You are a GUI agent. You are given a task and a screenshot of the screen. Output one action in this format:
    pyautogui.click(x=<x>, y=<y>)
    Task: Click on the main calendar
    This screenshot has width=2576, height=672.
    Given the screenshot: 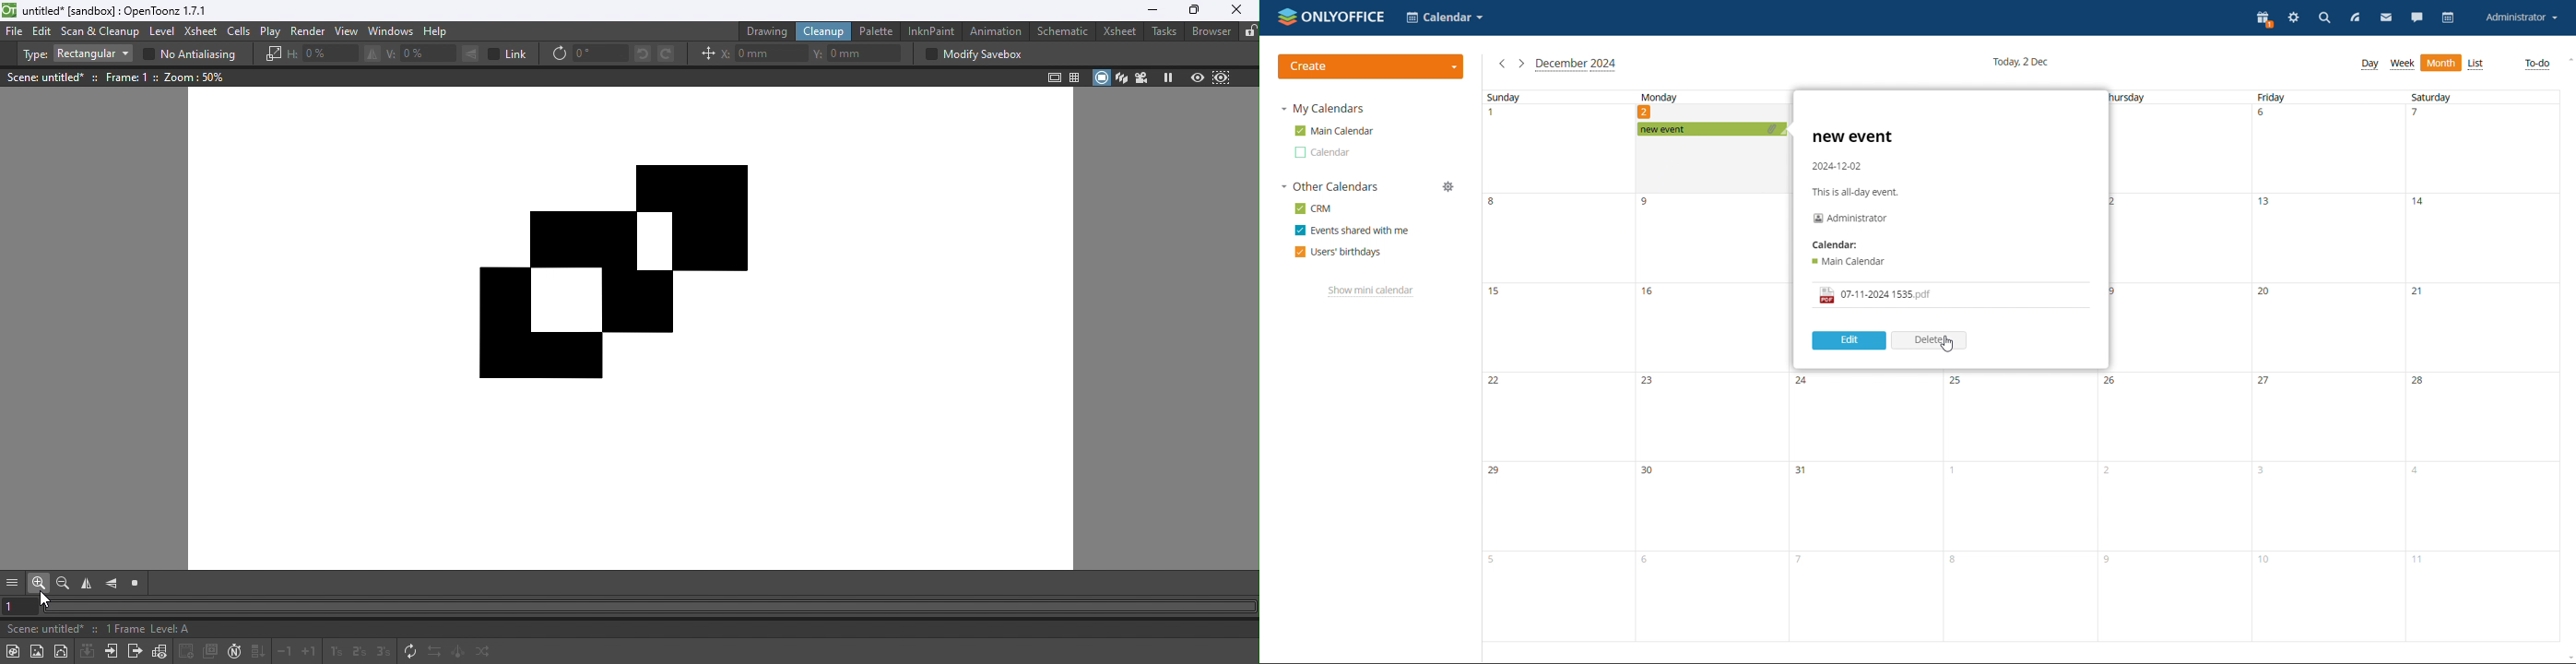 What is the action you would take?
    pyautogui.click(x=1334, y=131)
    